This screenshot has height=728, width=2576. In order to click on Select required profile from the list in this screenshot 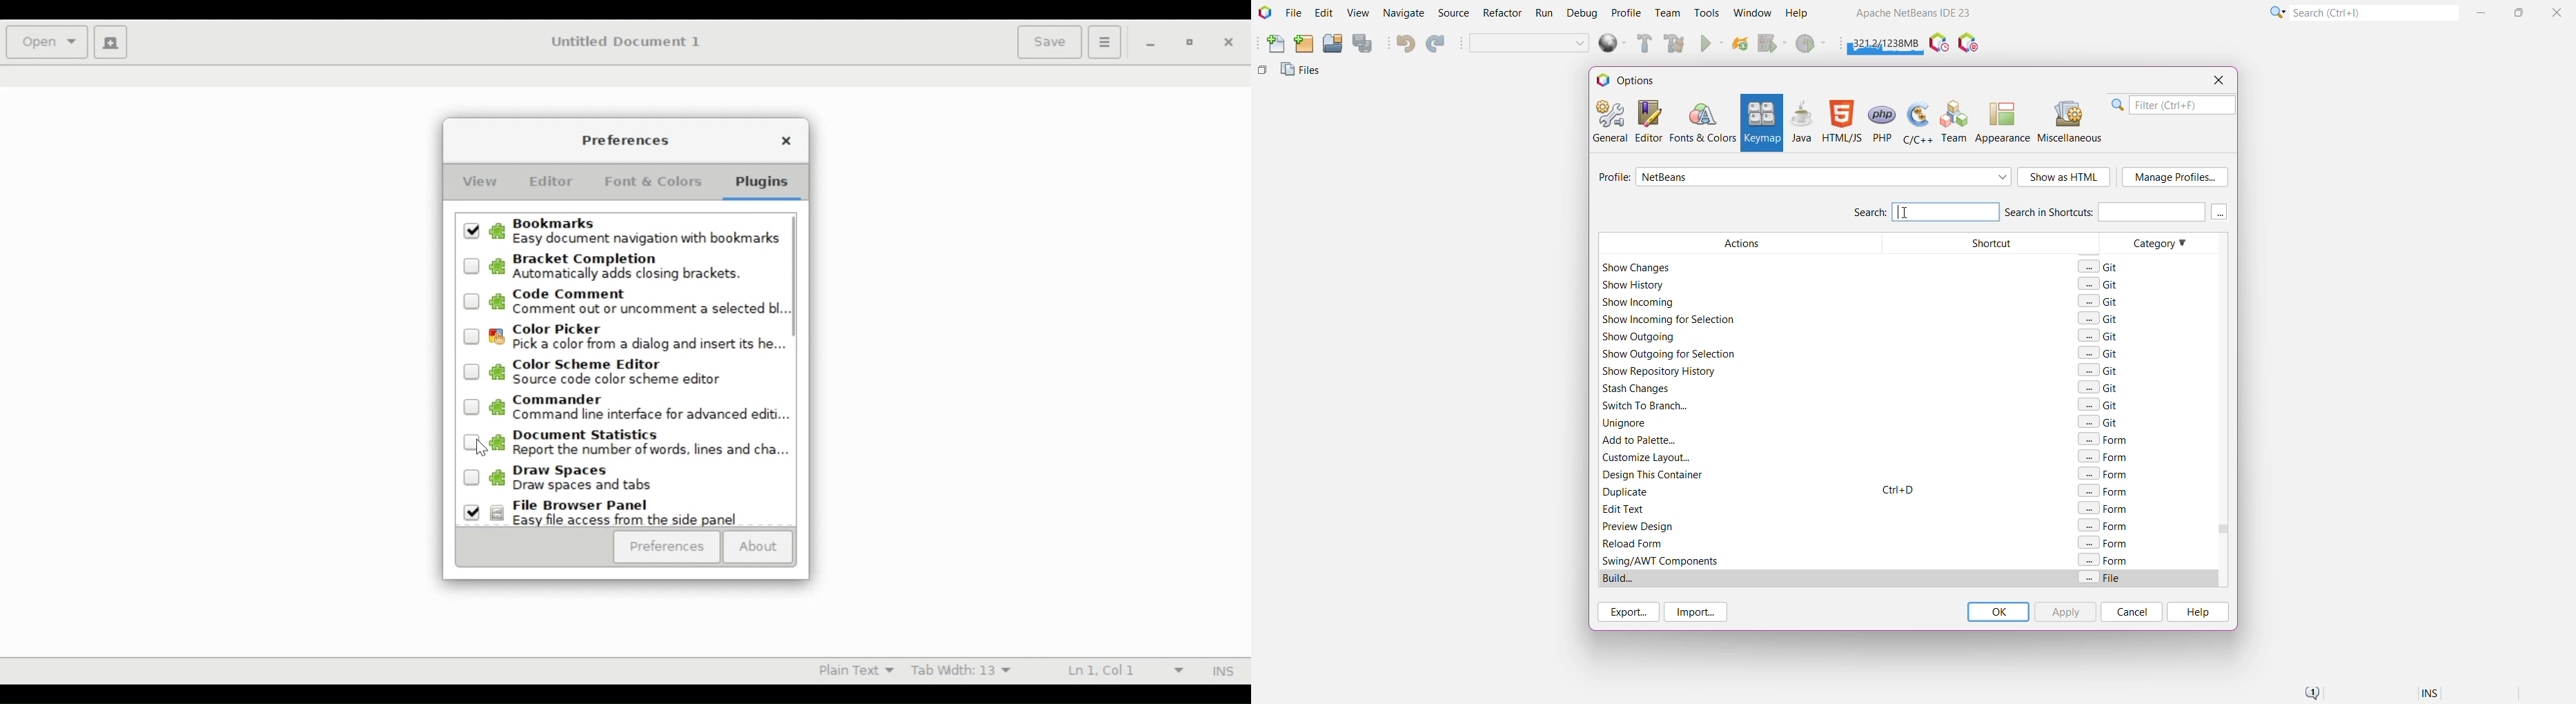, I will do `click(1824, 177)`.